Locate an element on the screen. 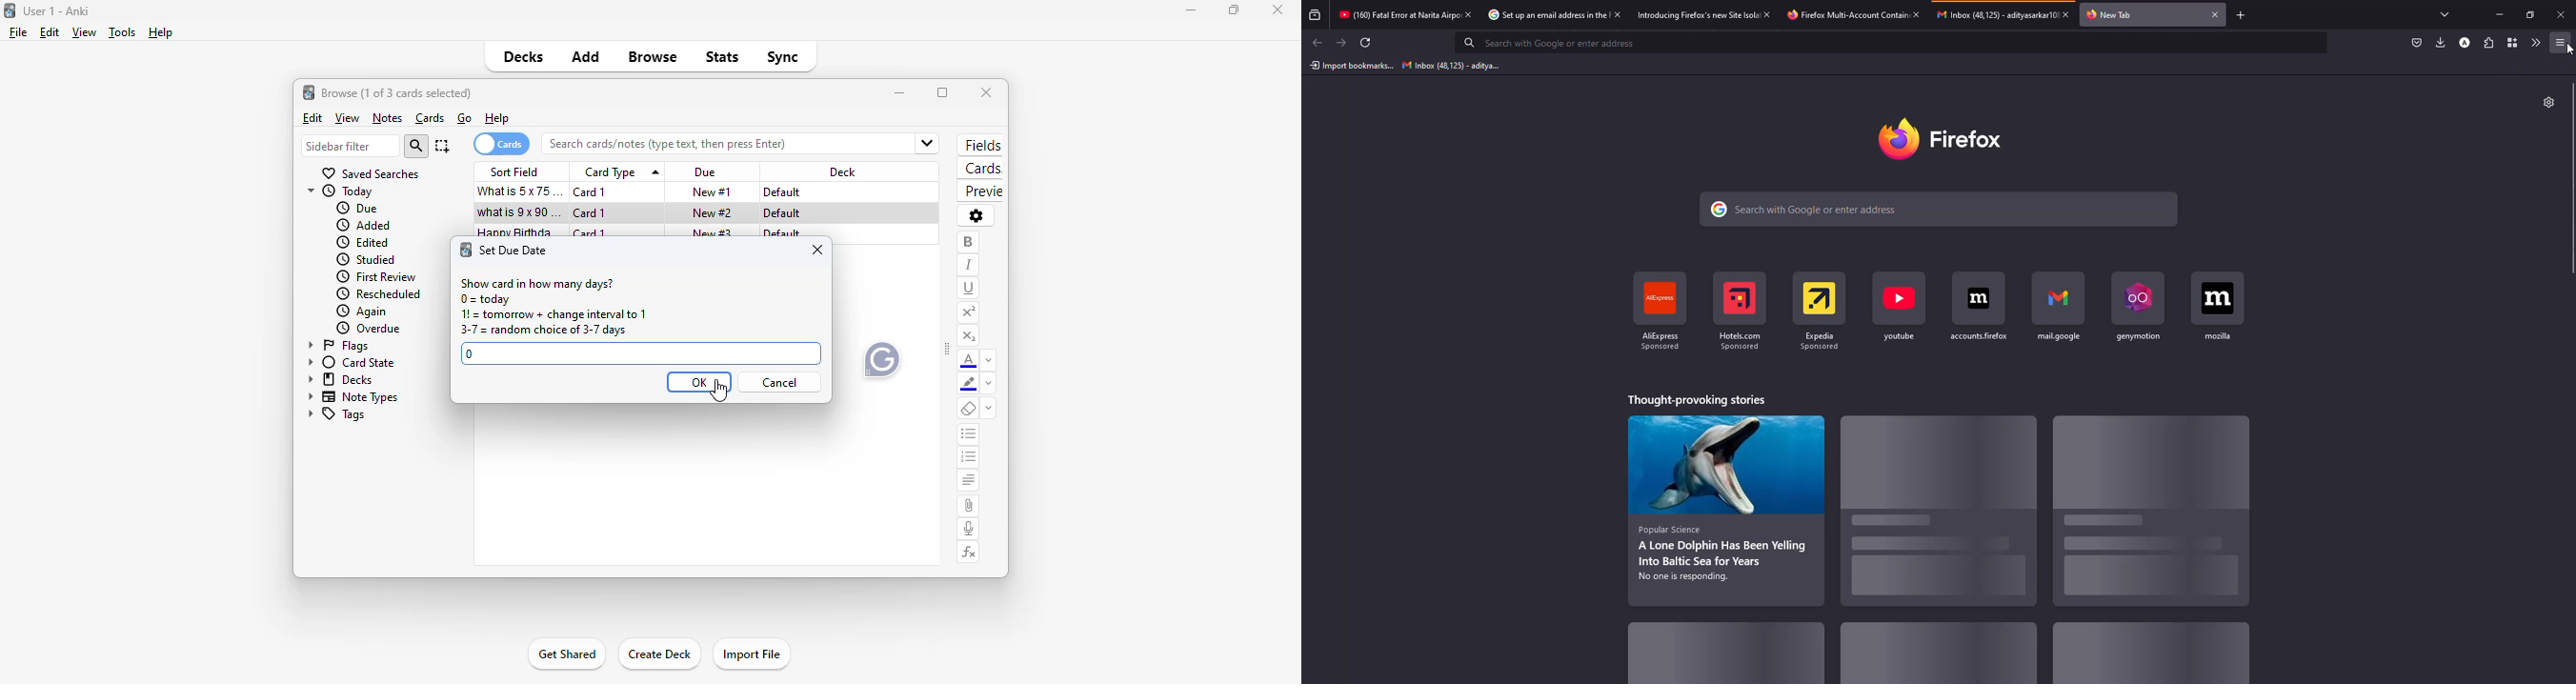 This screenshot has width=2576, height=700. shortcut is located at coordinates (2140, 307).